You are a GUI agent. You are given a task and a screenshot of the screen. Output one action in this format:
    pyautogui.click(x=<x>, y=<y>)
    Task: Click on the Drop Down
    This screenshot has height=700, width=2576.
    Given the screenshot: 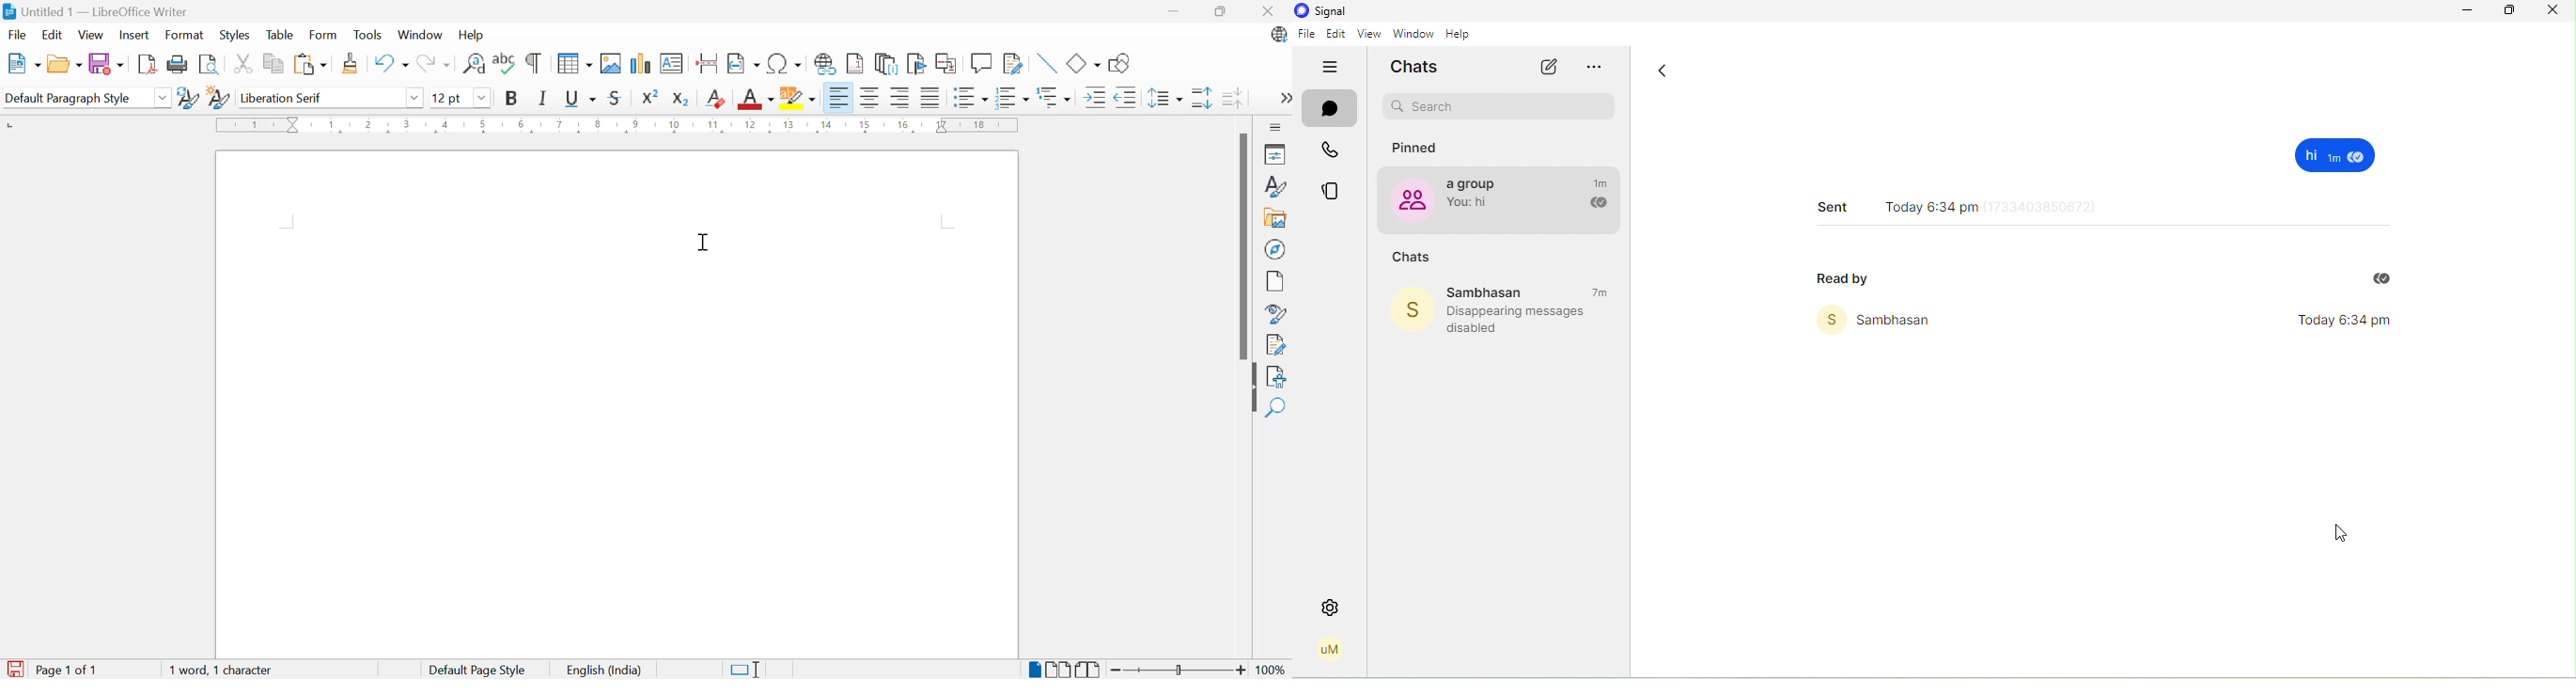 What is the action you would take?
    pyautogui.click(x=415, y=98)
    